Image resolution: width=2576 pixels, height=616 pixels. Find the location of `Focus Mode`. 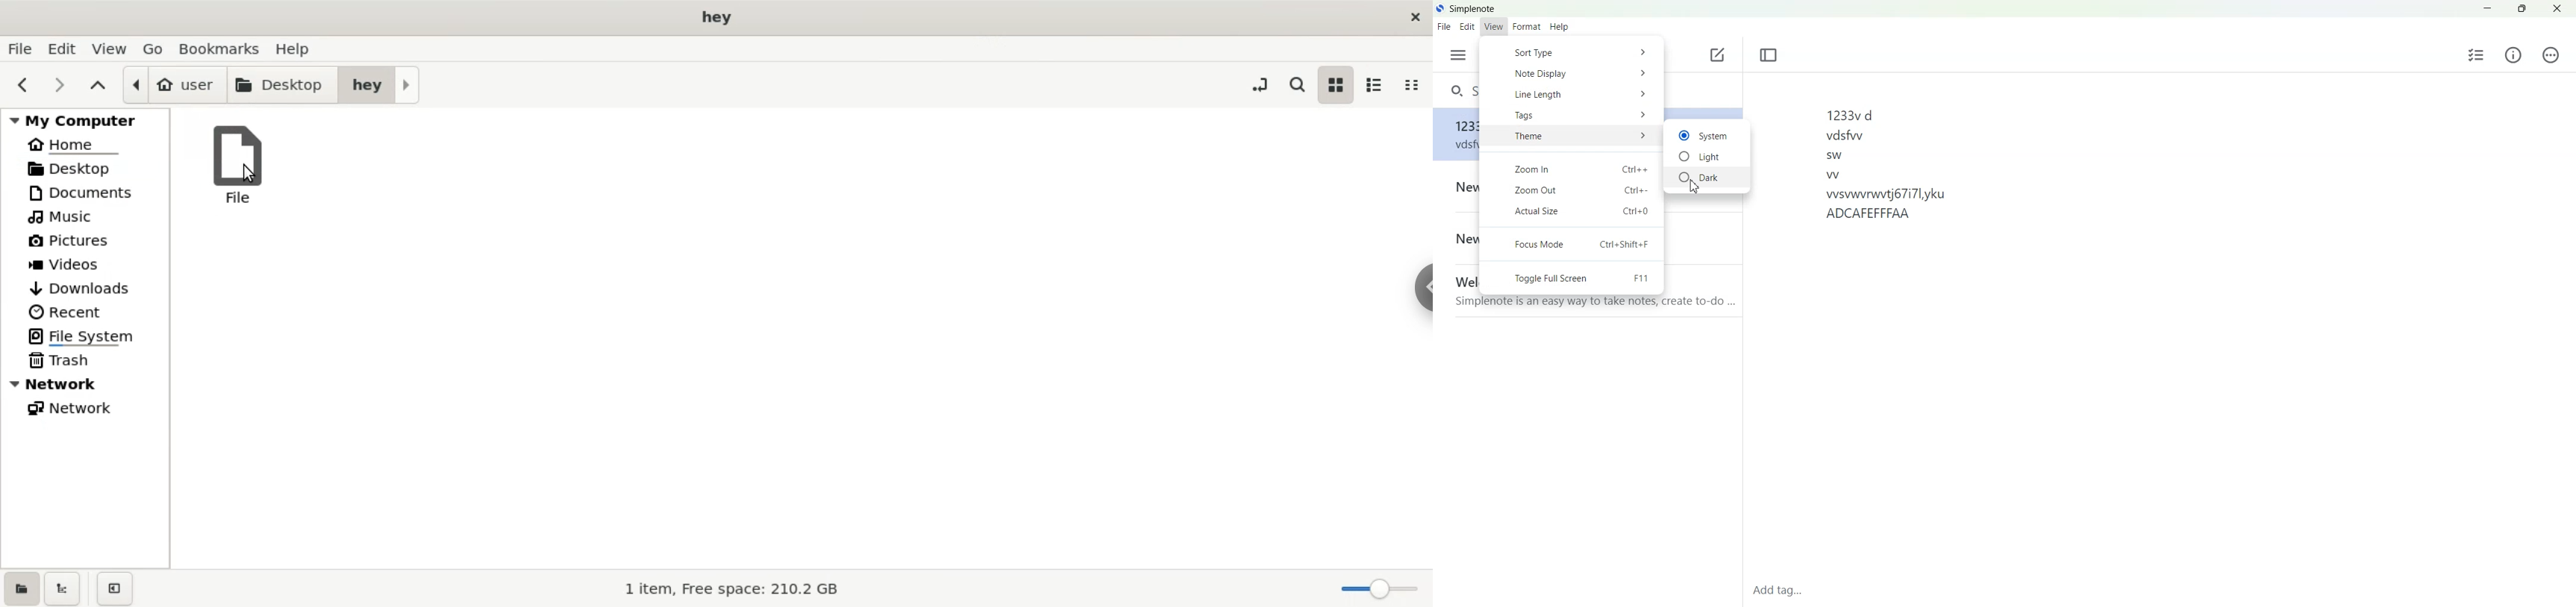

Focus Mode is located at coordinates (1572, 244).